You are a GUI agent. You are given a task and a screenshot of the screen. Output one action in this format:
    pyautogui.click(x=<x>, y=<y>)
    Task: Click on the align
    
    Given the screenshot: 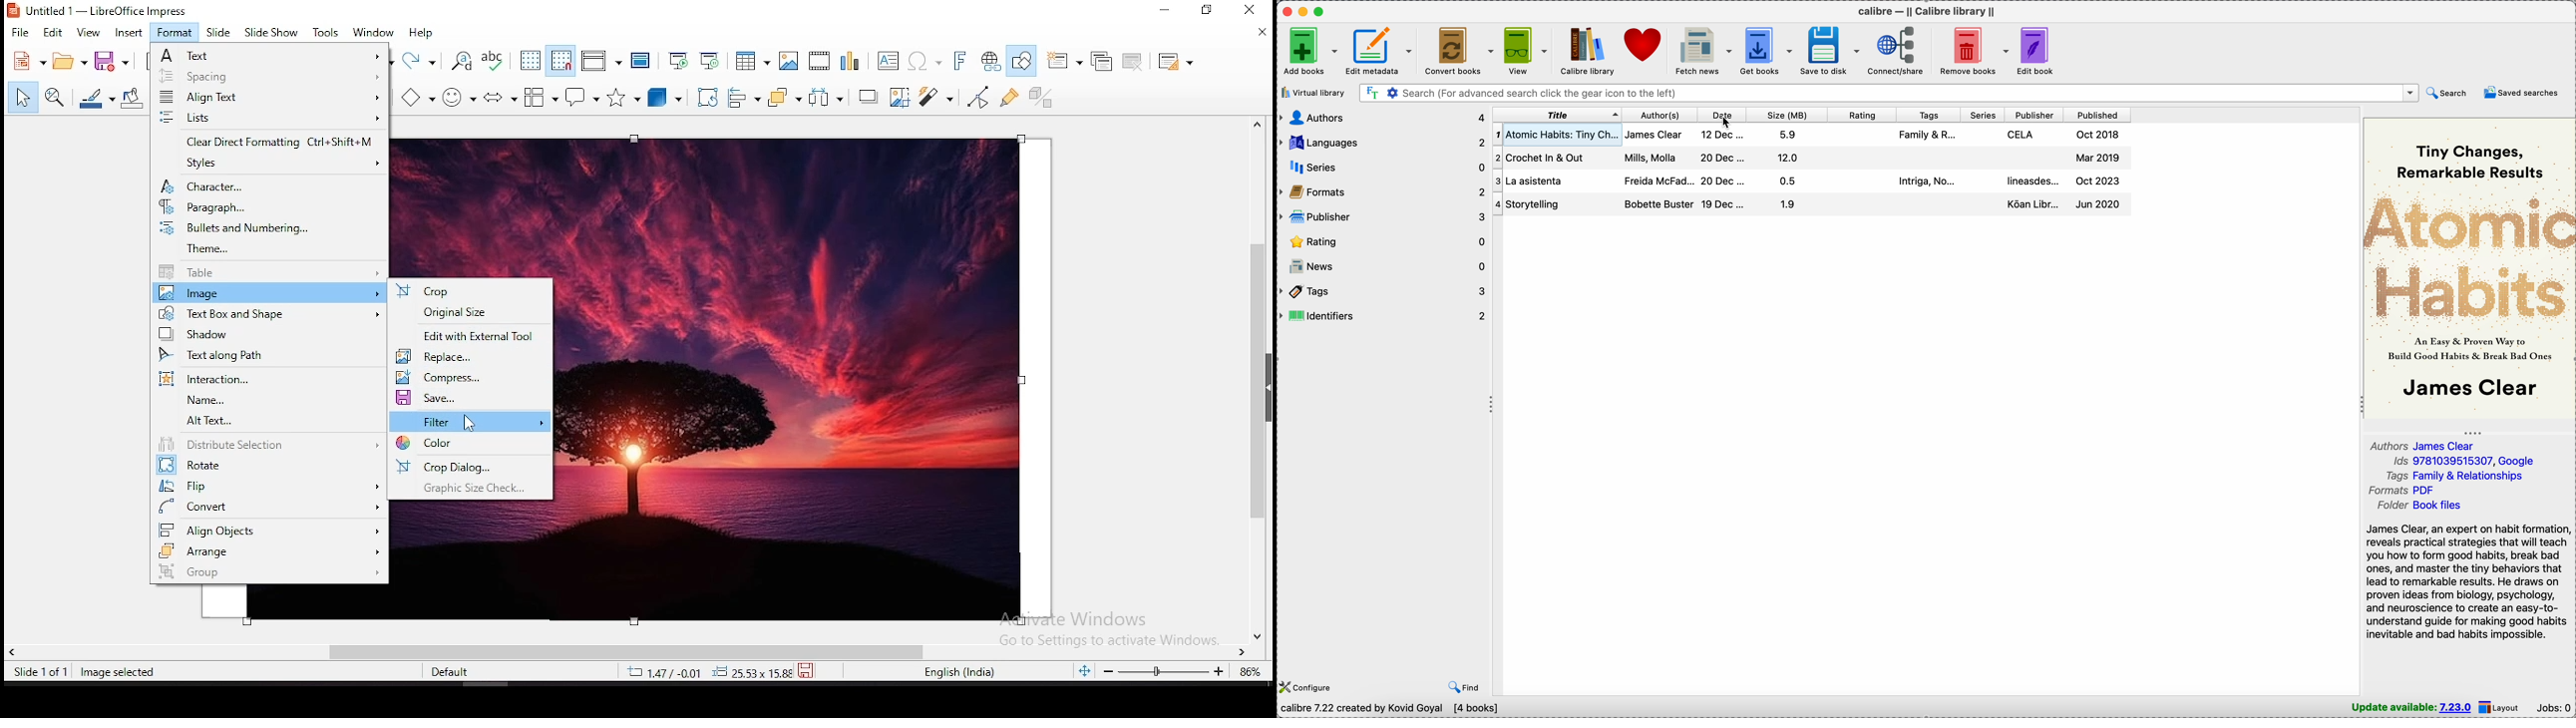 What is the action you would take?
    pyautogui.click(x=268, y=98)
    